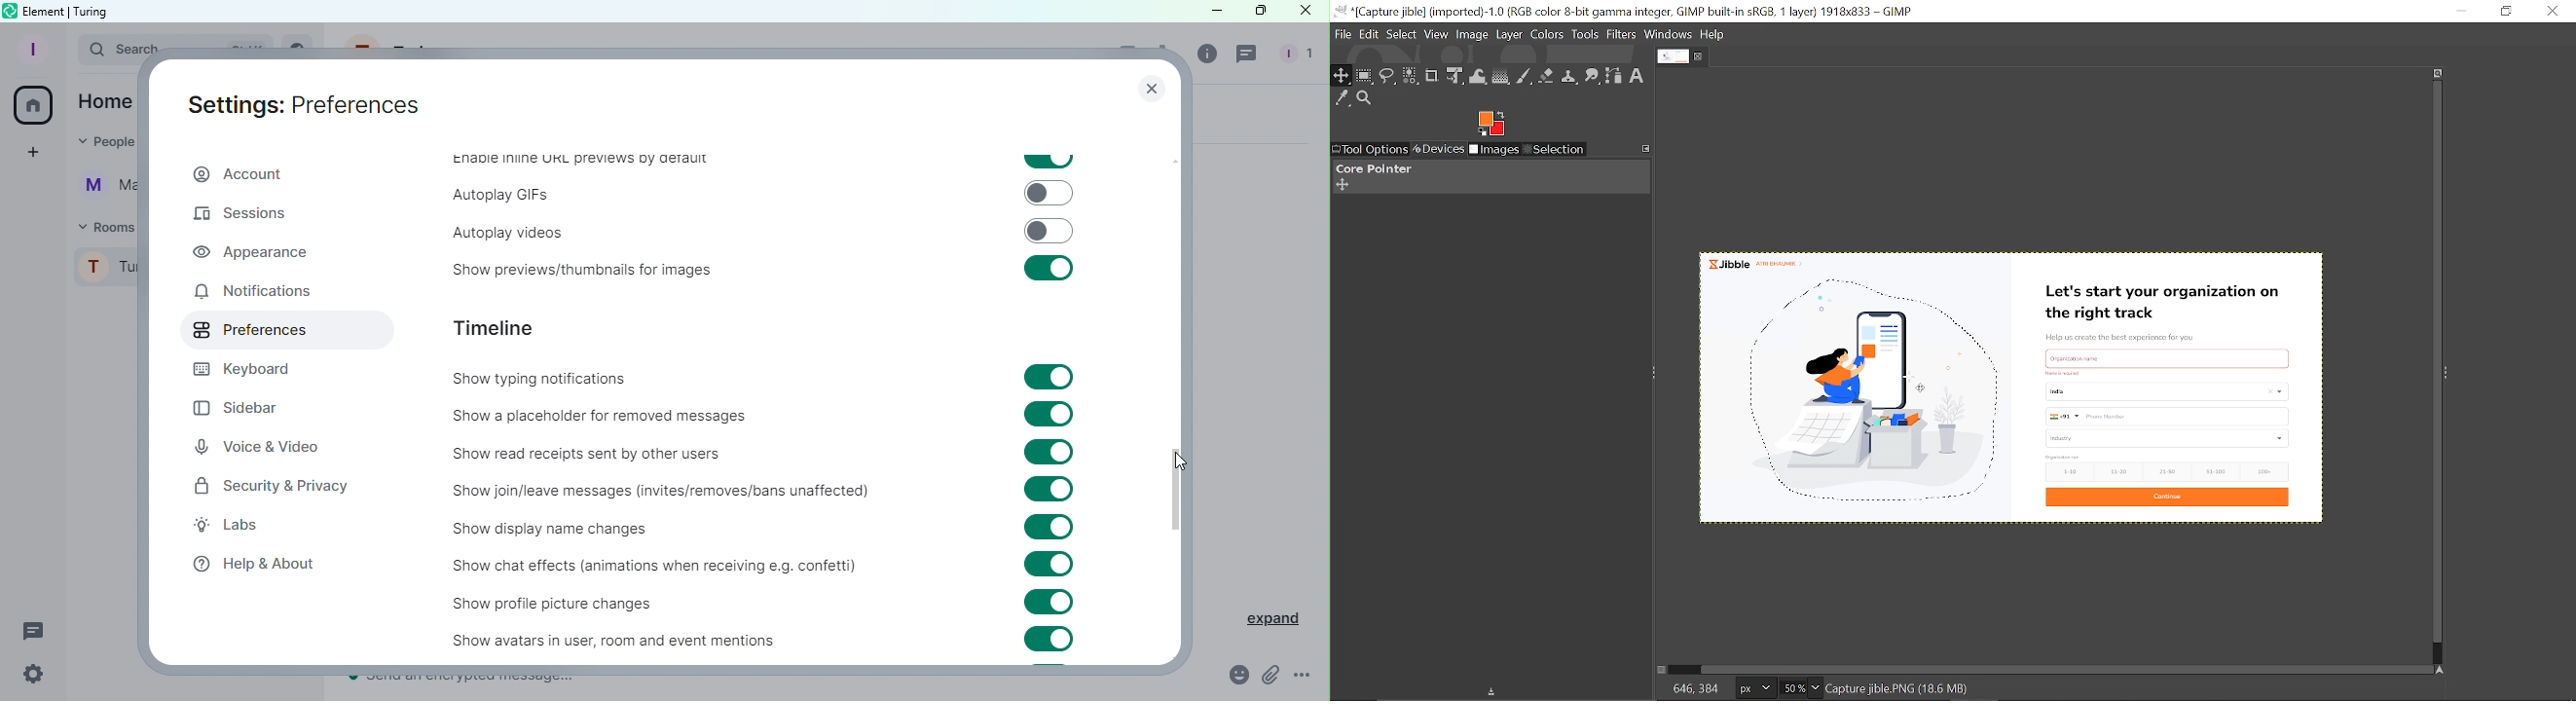 The height and width of the screenshot is (728, 2576). What do you see at coordinates (1479, 77) in the screenshot?
I see `Wrap text tool` at bounding box center [1479, 77].